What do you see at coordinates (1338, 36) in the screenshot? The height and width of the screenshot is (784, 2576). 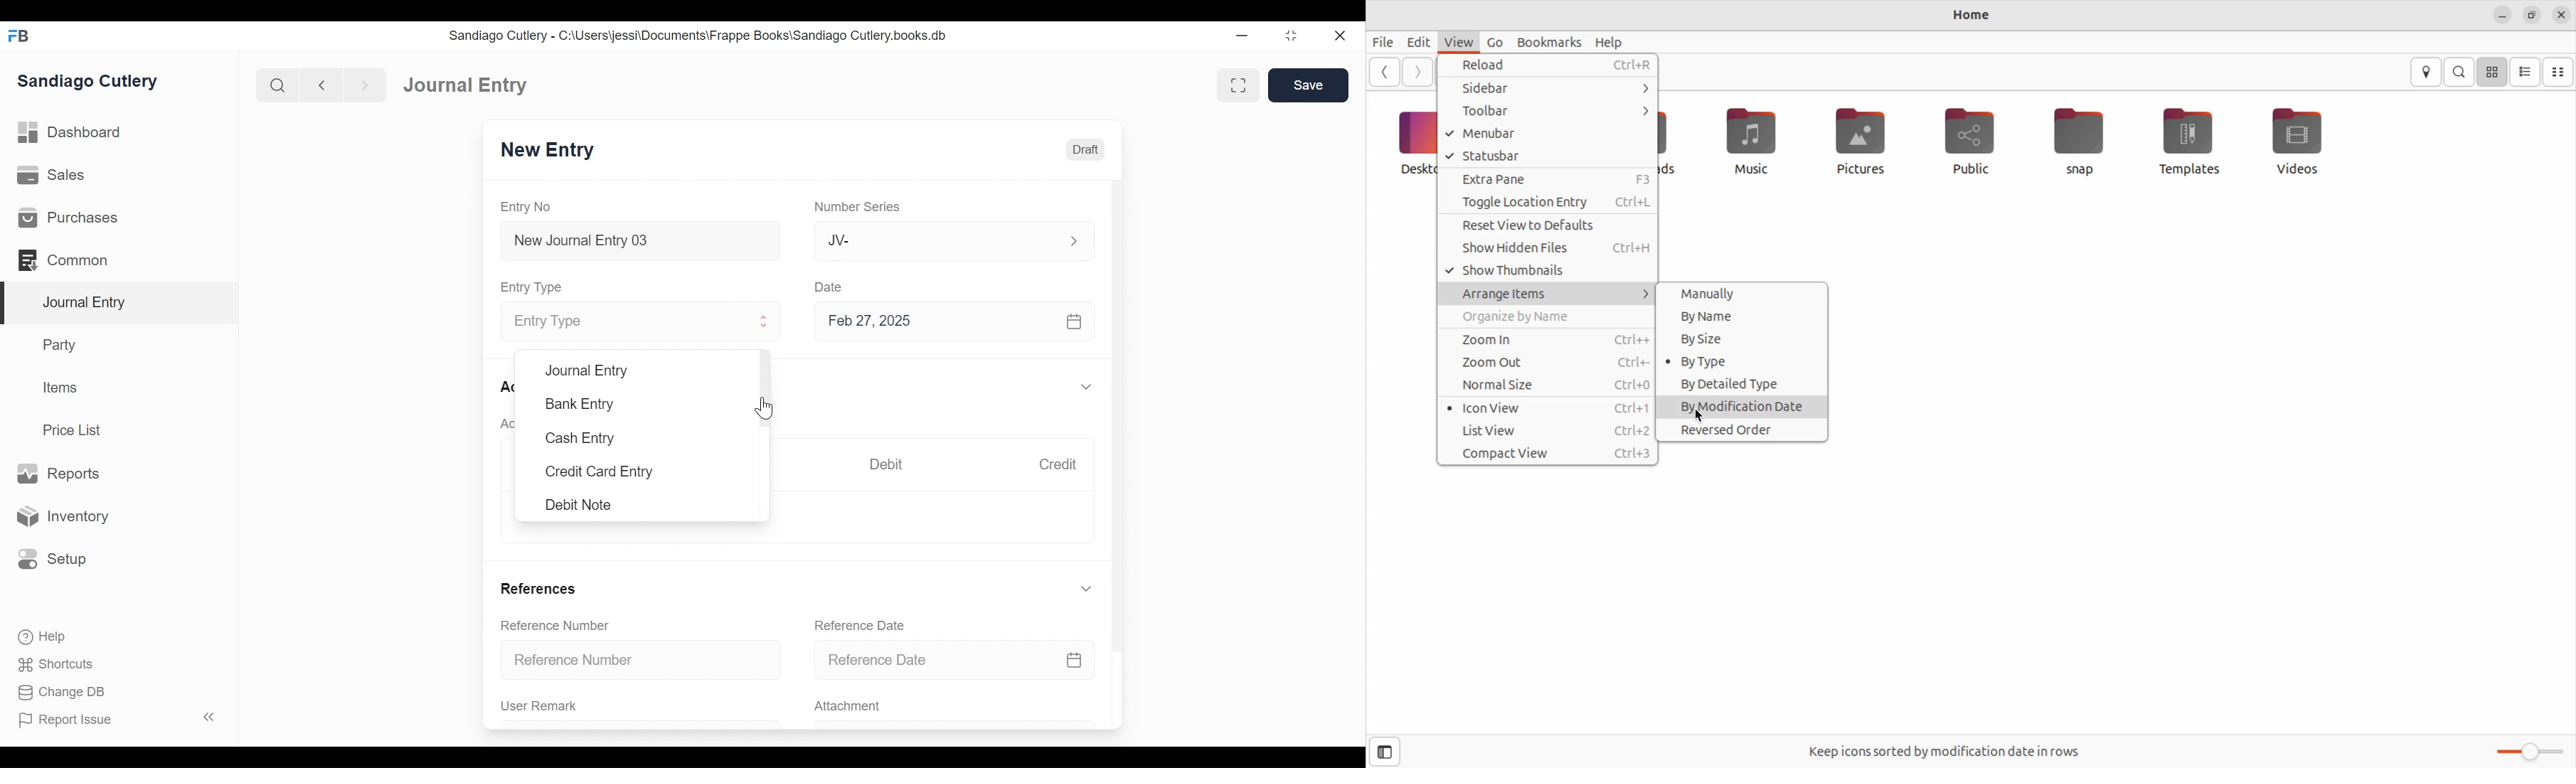 I see `Close` at bounding box center [1338, 36].